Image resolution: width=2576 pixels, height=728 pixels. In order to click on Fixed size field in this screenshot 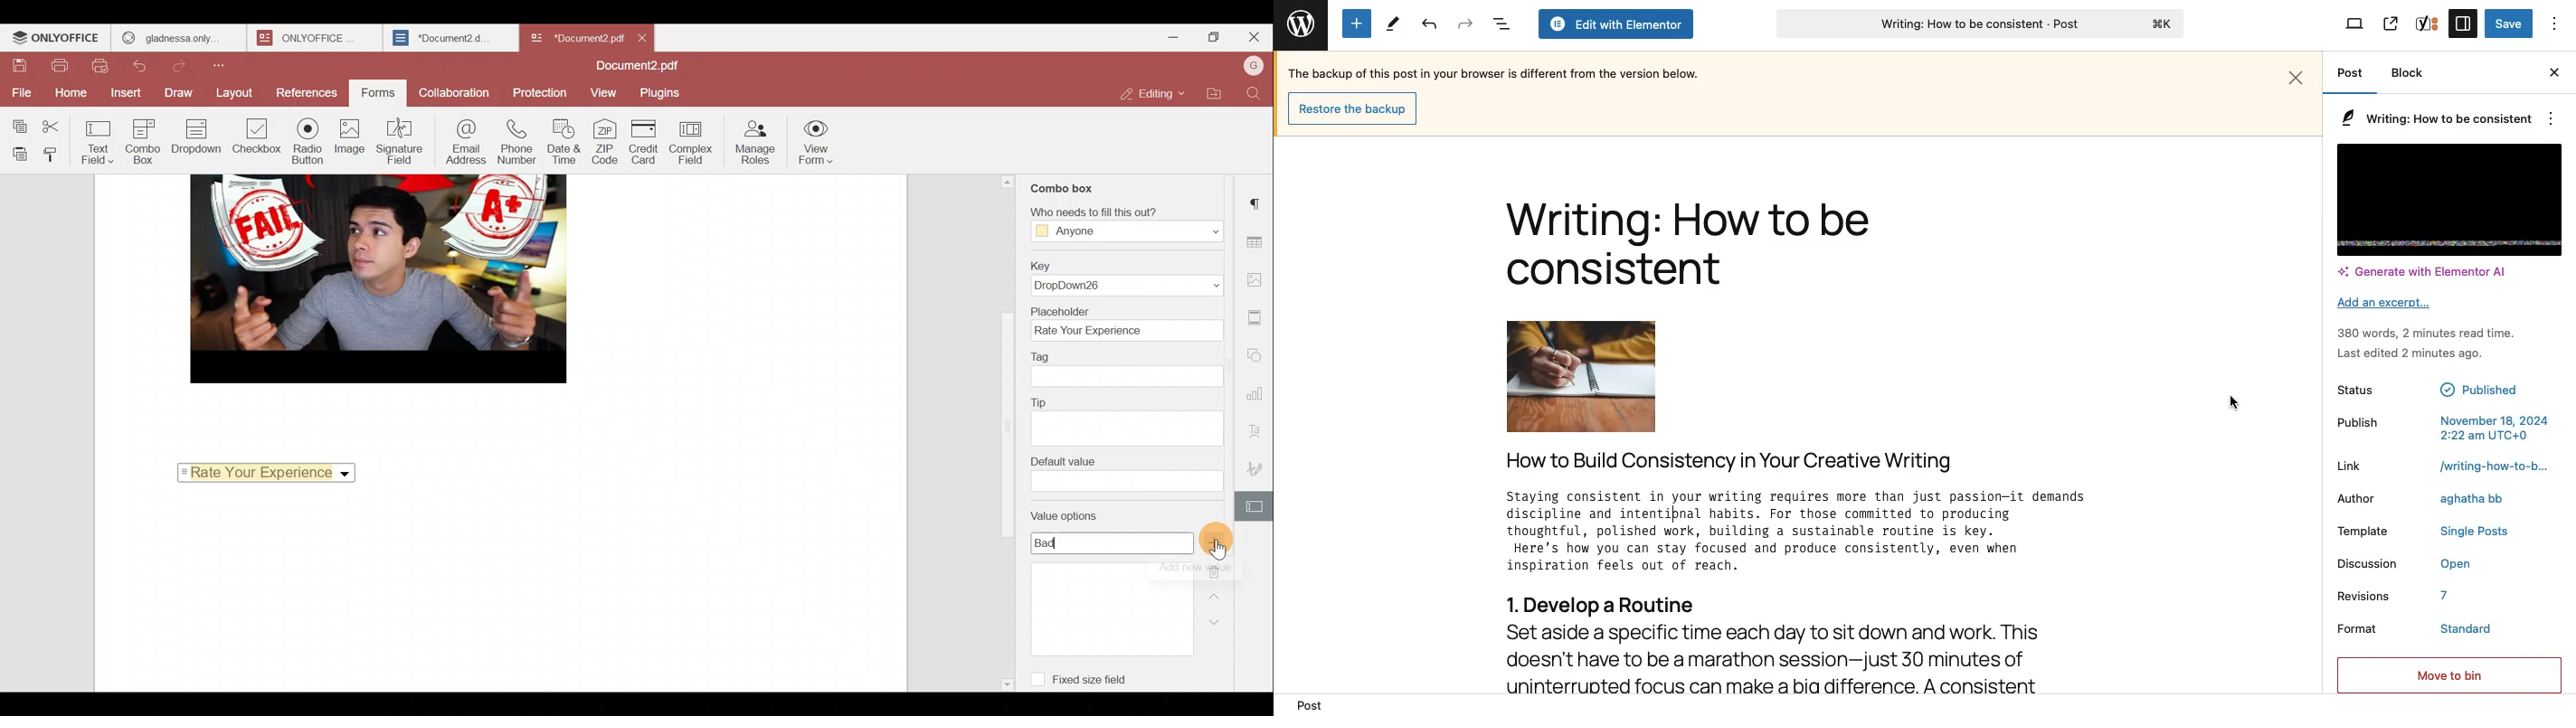, I will do `click(1081, 676)`.